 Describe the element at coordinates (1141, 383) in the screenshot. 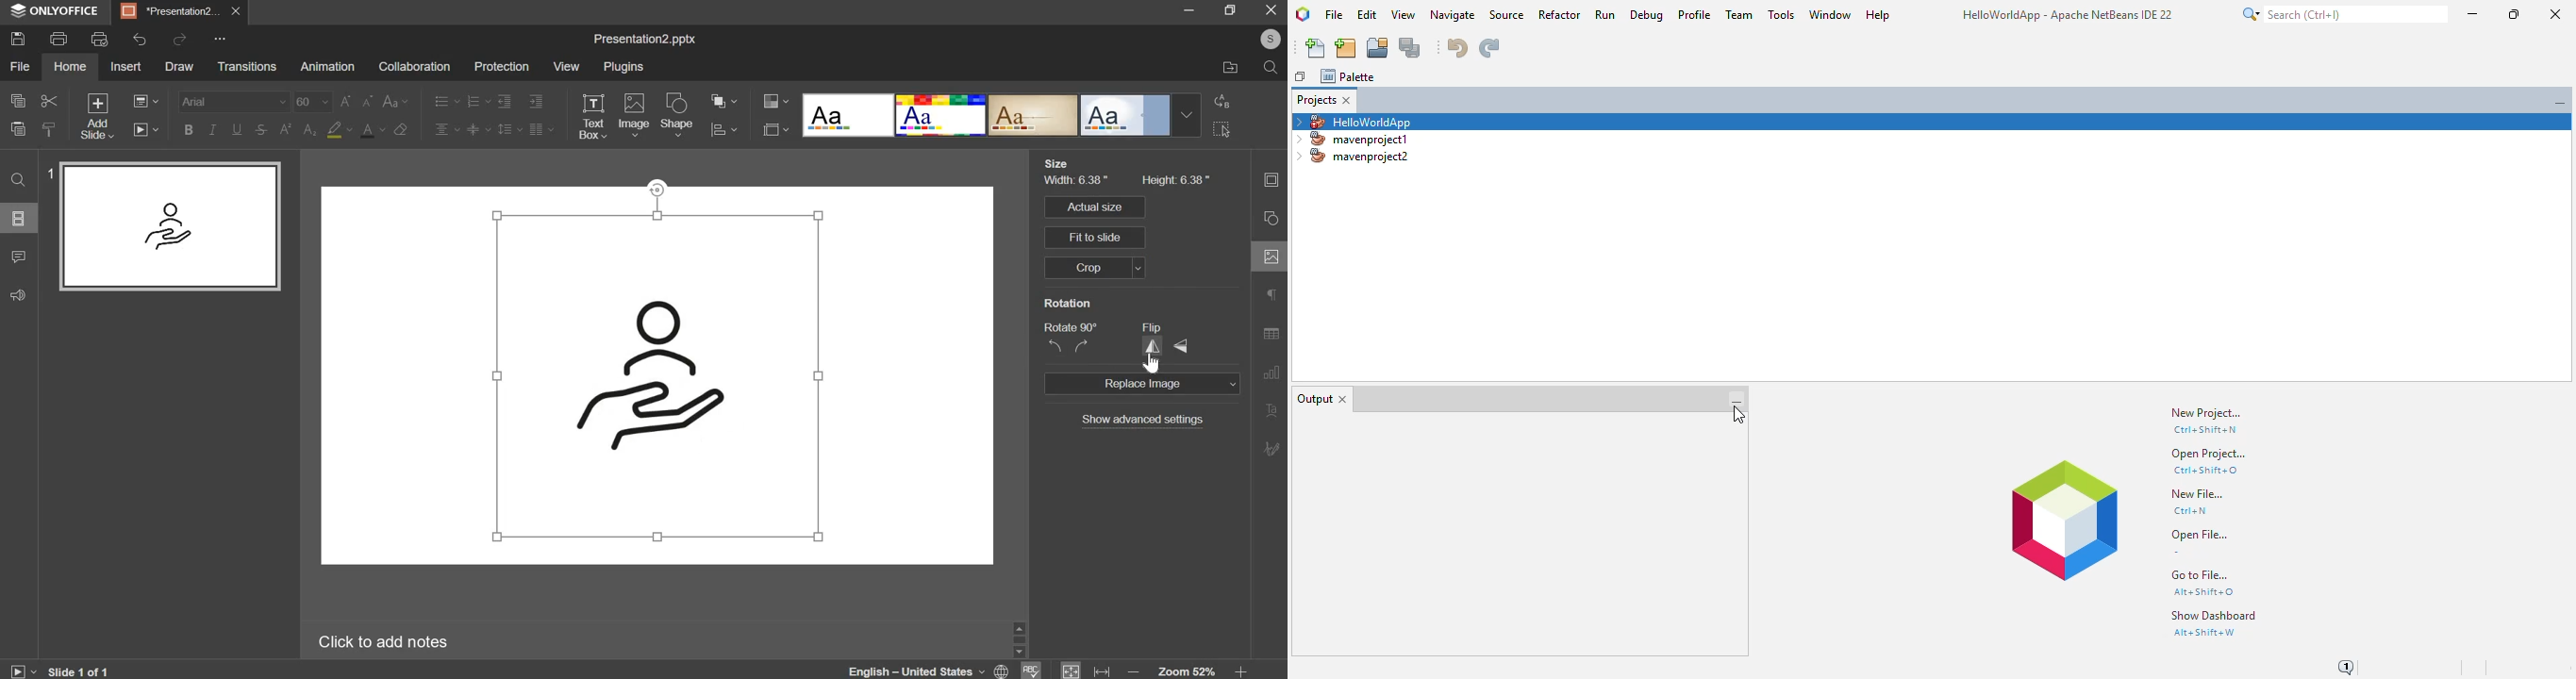

I see `replace` at that location.